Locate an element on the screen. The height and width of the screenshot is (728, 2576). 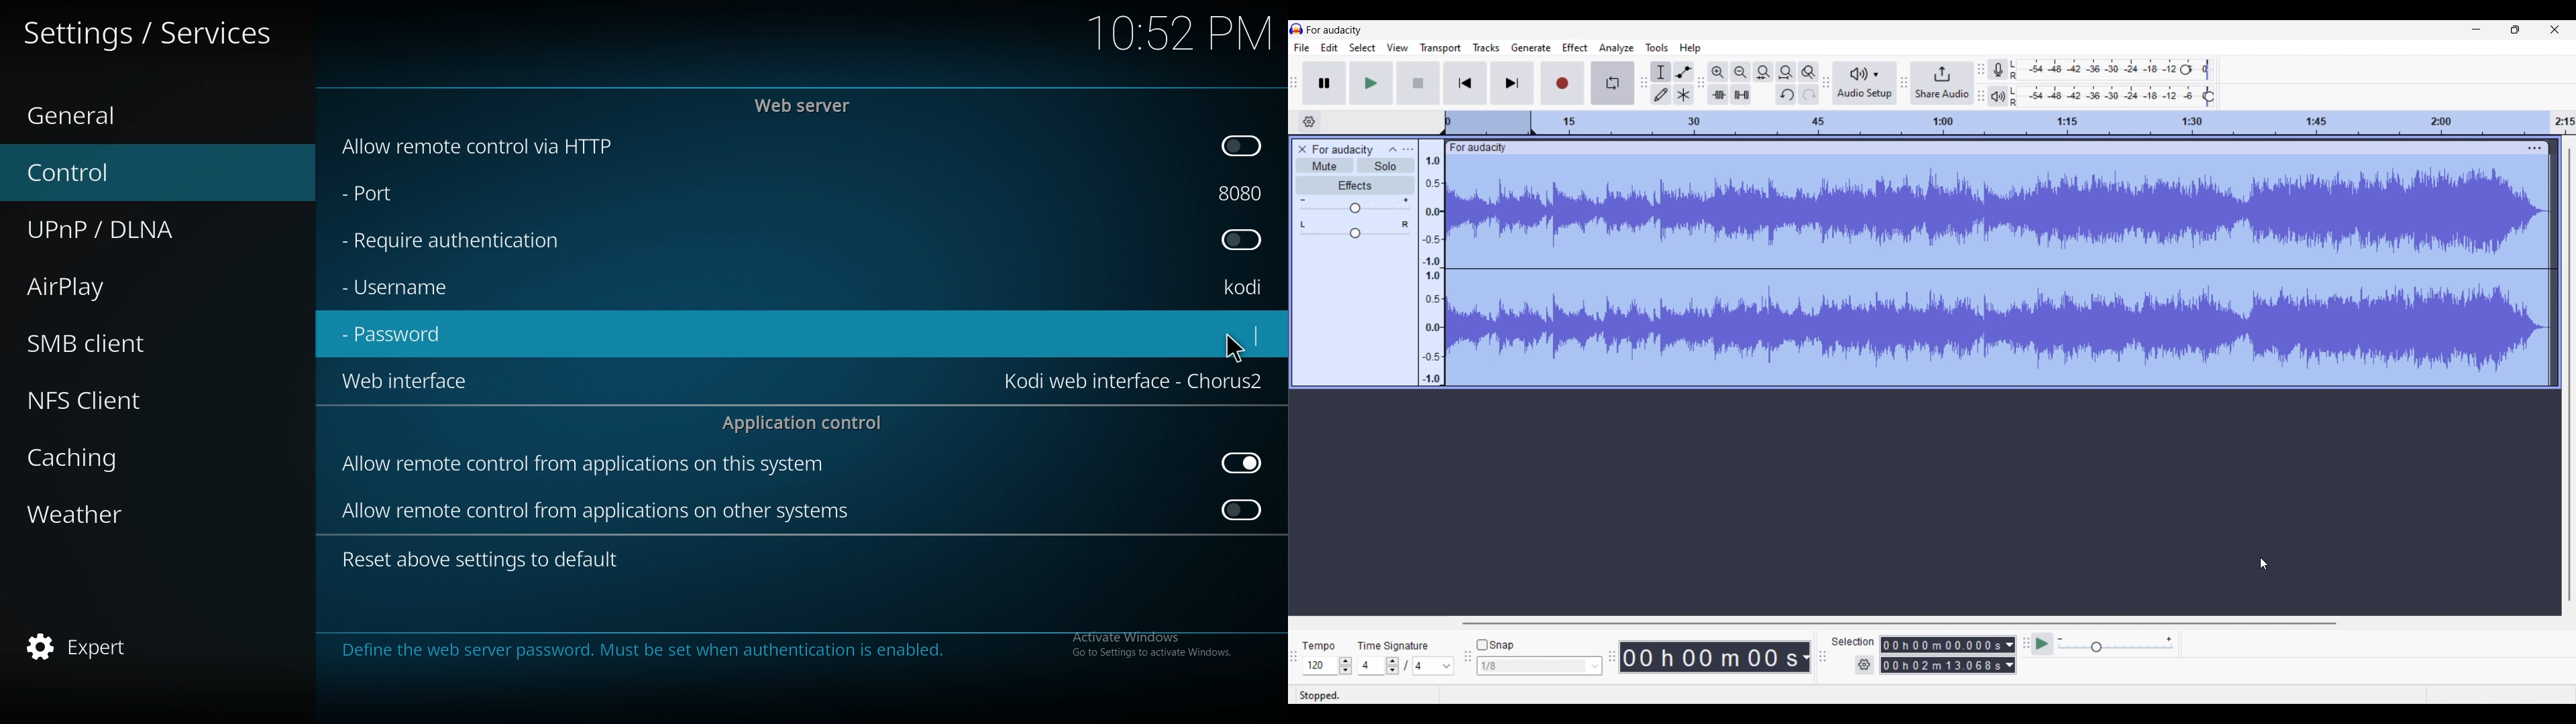
Play-at-speed/Play-at-speed once is located at coordinates (2043, 644).